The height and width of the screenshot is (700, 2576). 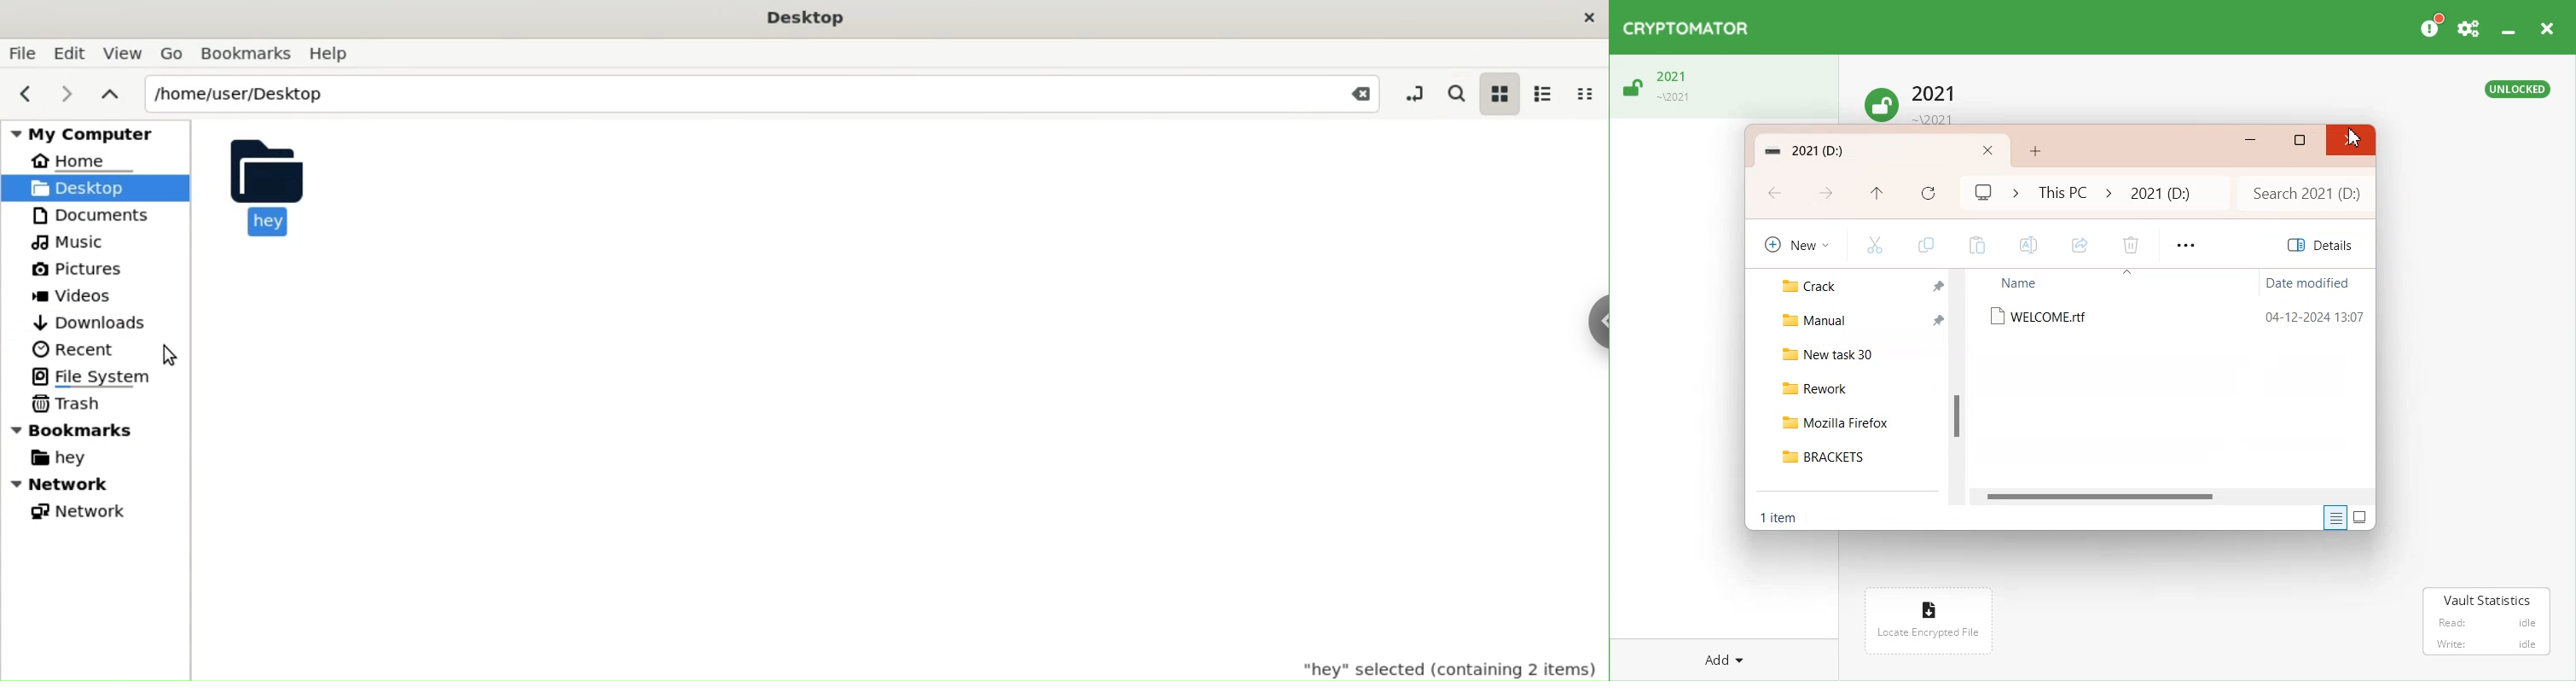 I want to click on Home, so click(x=82, y=160).